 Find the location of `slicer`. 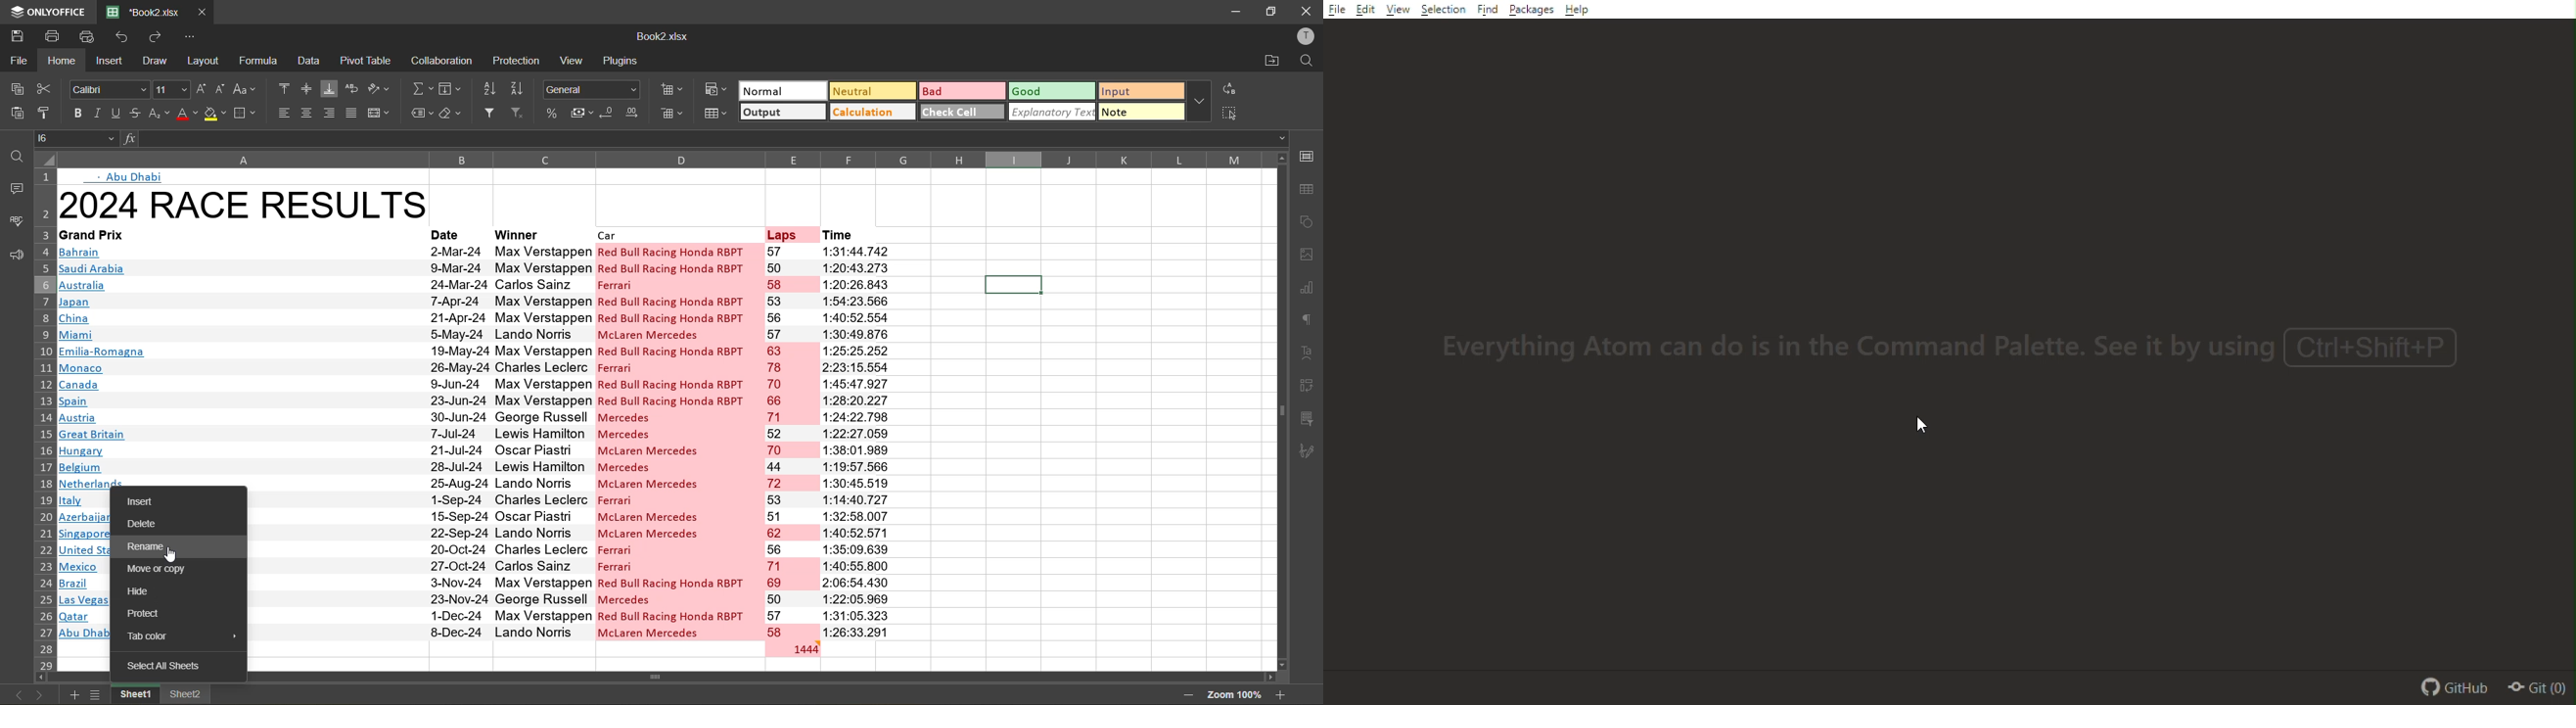

slicer is located at coordinates (1307, 418).